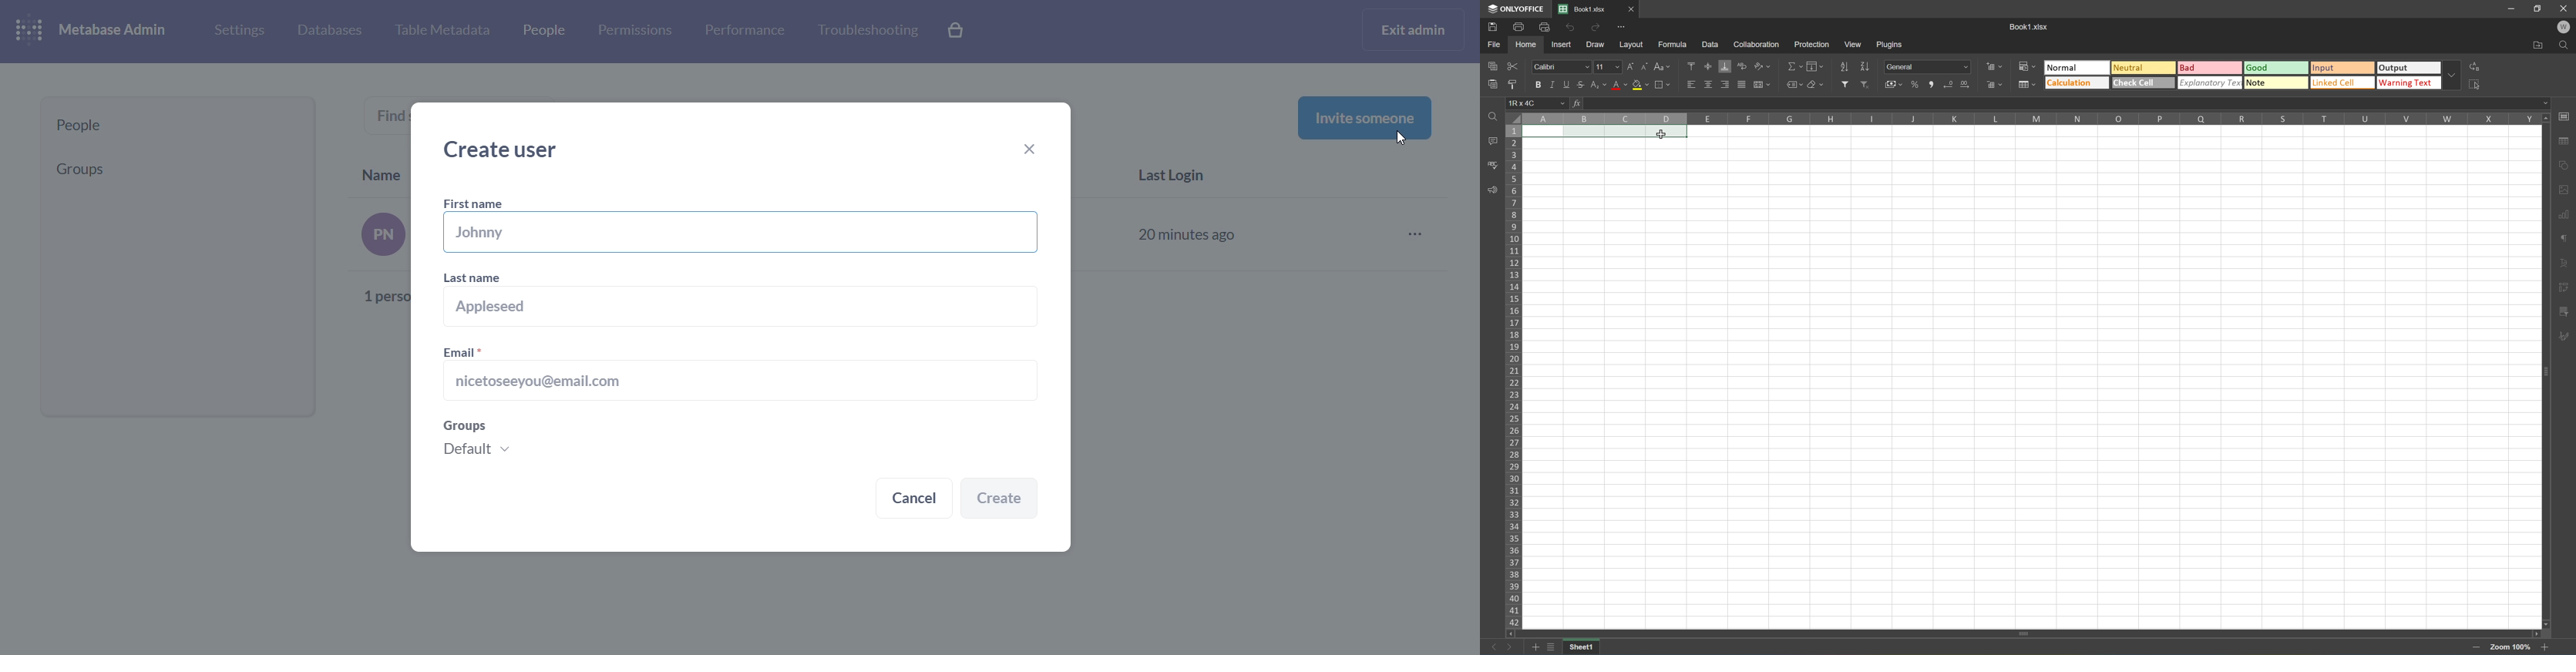 This screenshot has width=2576, height=672. What do you see at coordinates (1583, 9) in the screenshot?
I see `Book1.xlsx` at bounding box center [1583, 9].